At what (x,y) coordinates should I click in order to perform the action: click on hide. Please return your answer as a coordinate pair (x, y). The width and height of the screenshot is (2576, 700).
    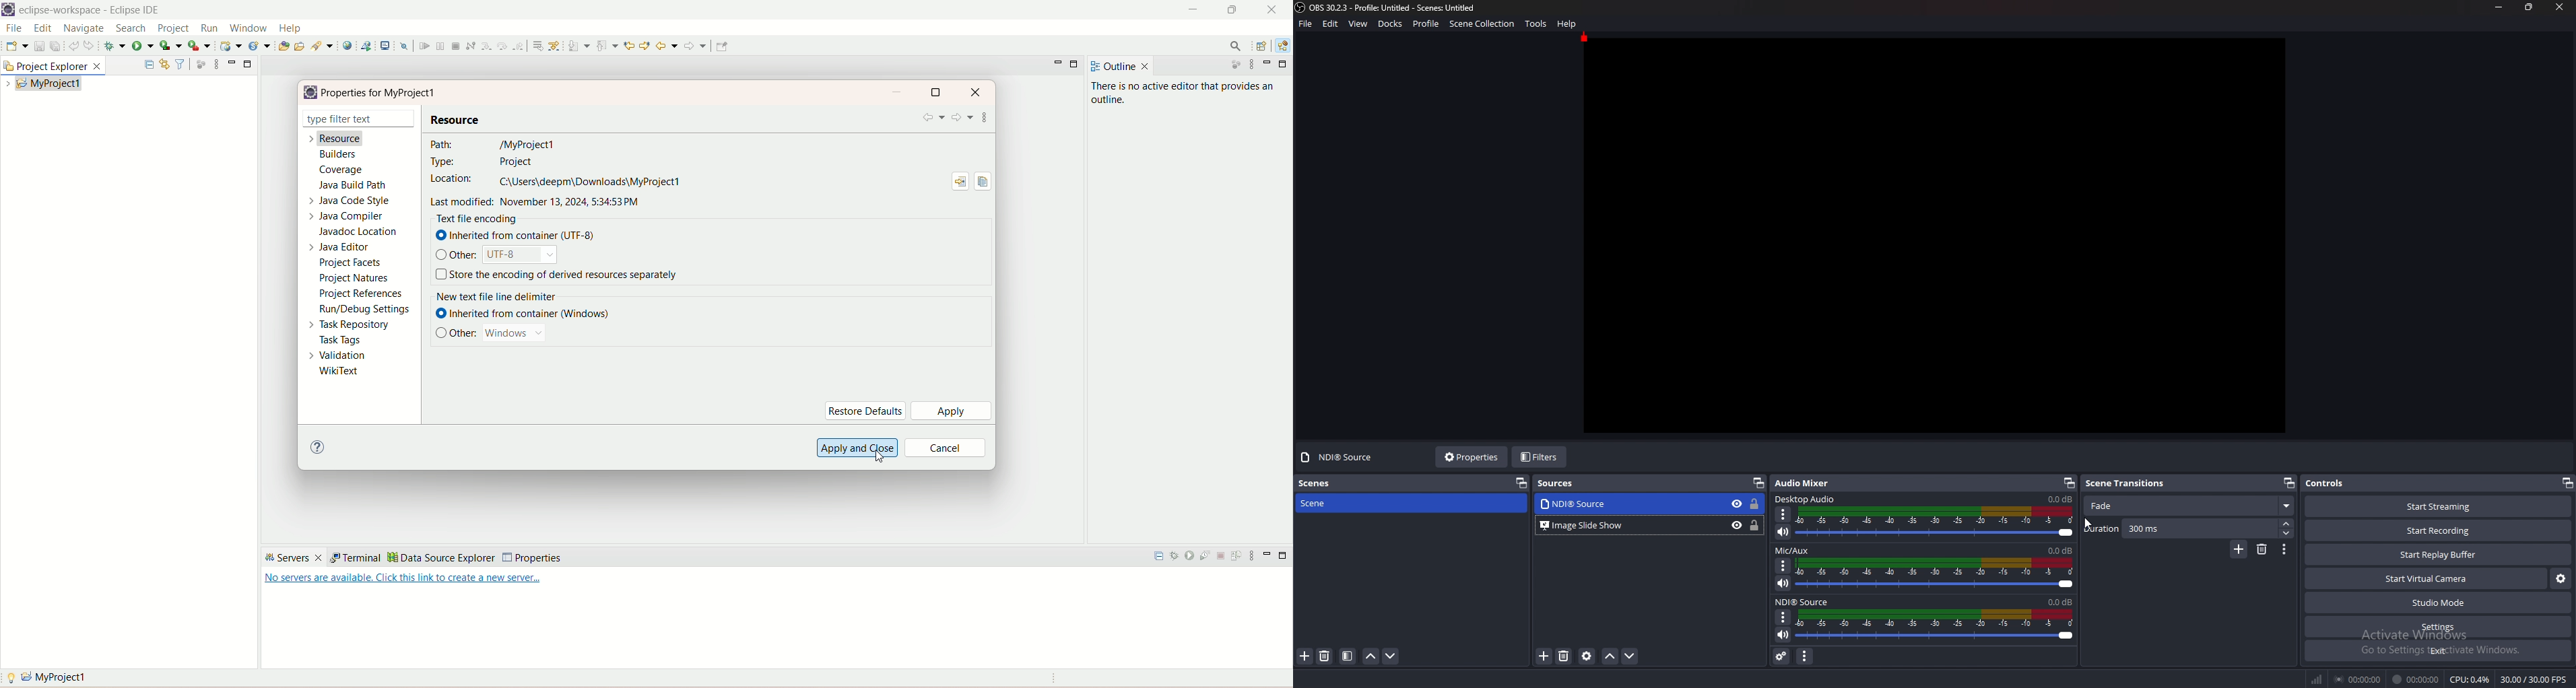
    Looking at the image, I should click on (1736, 504).